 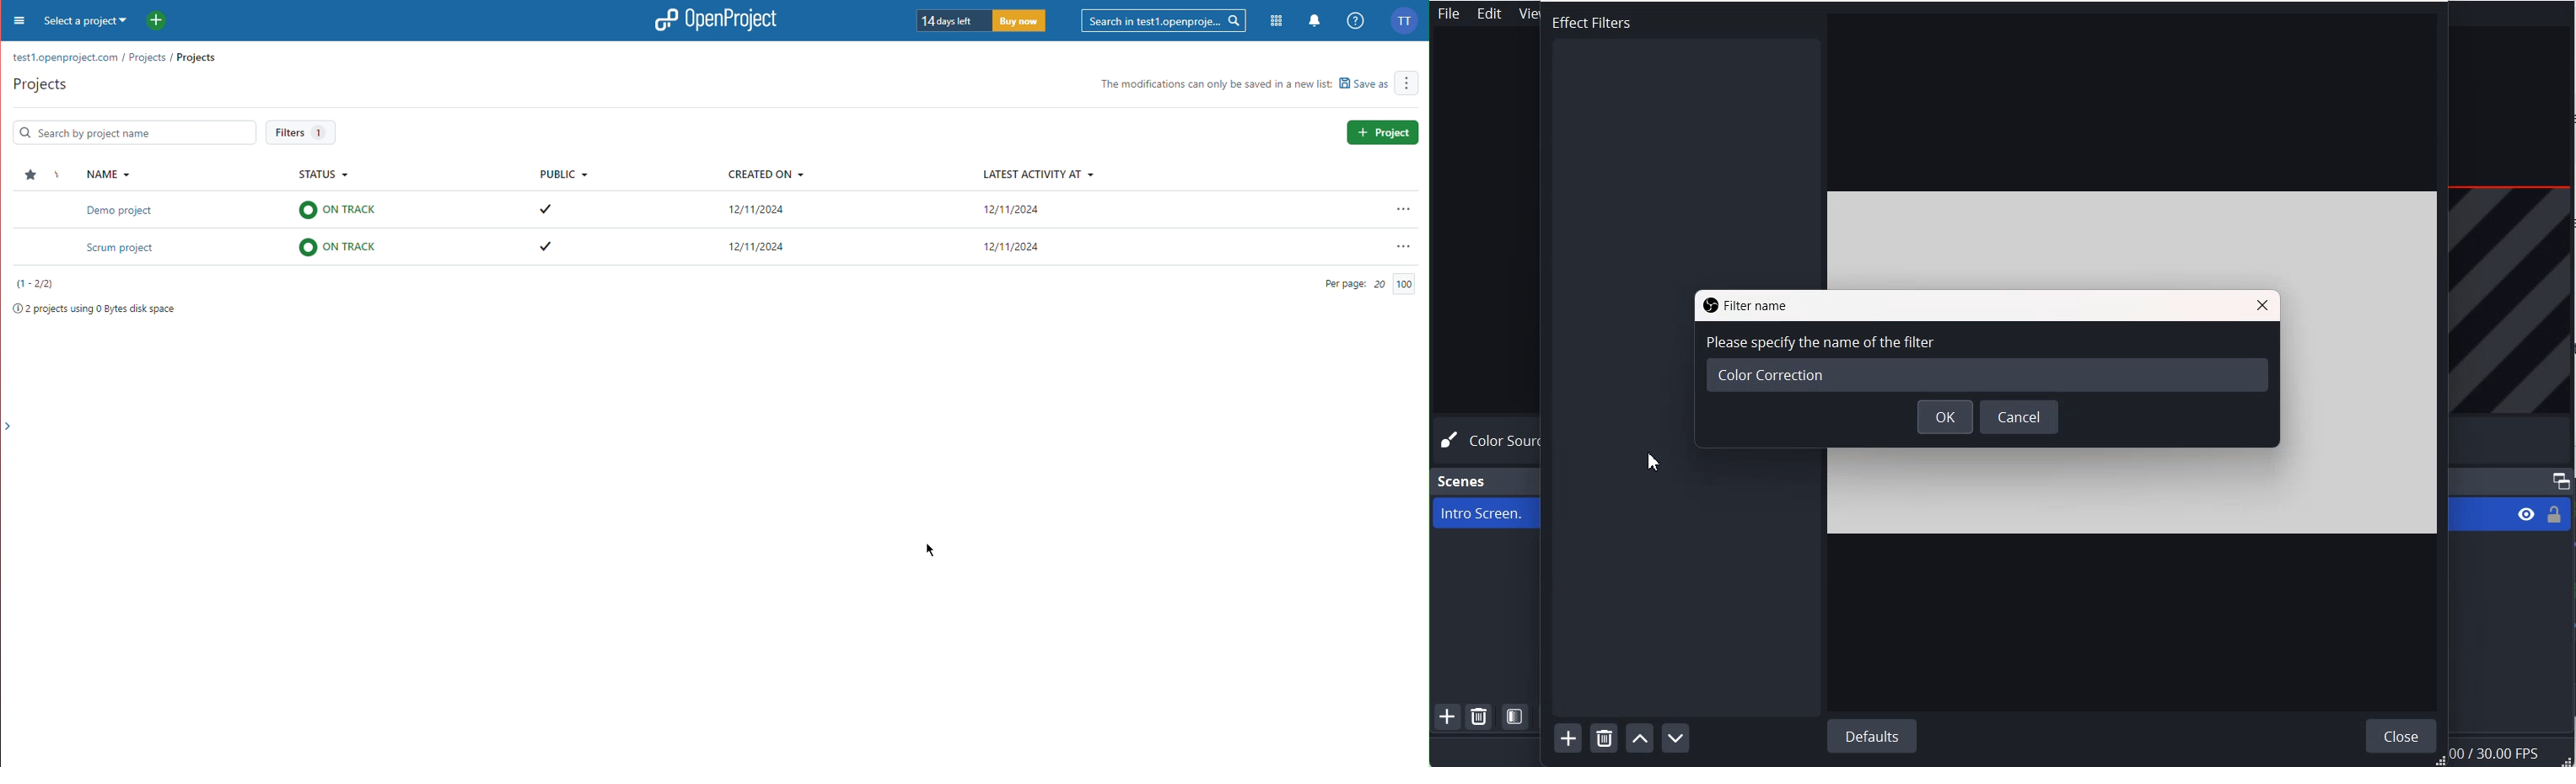 I want to click on Information Display, so click(x=2512, y=754).